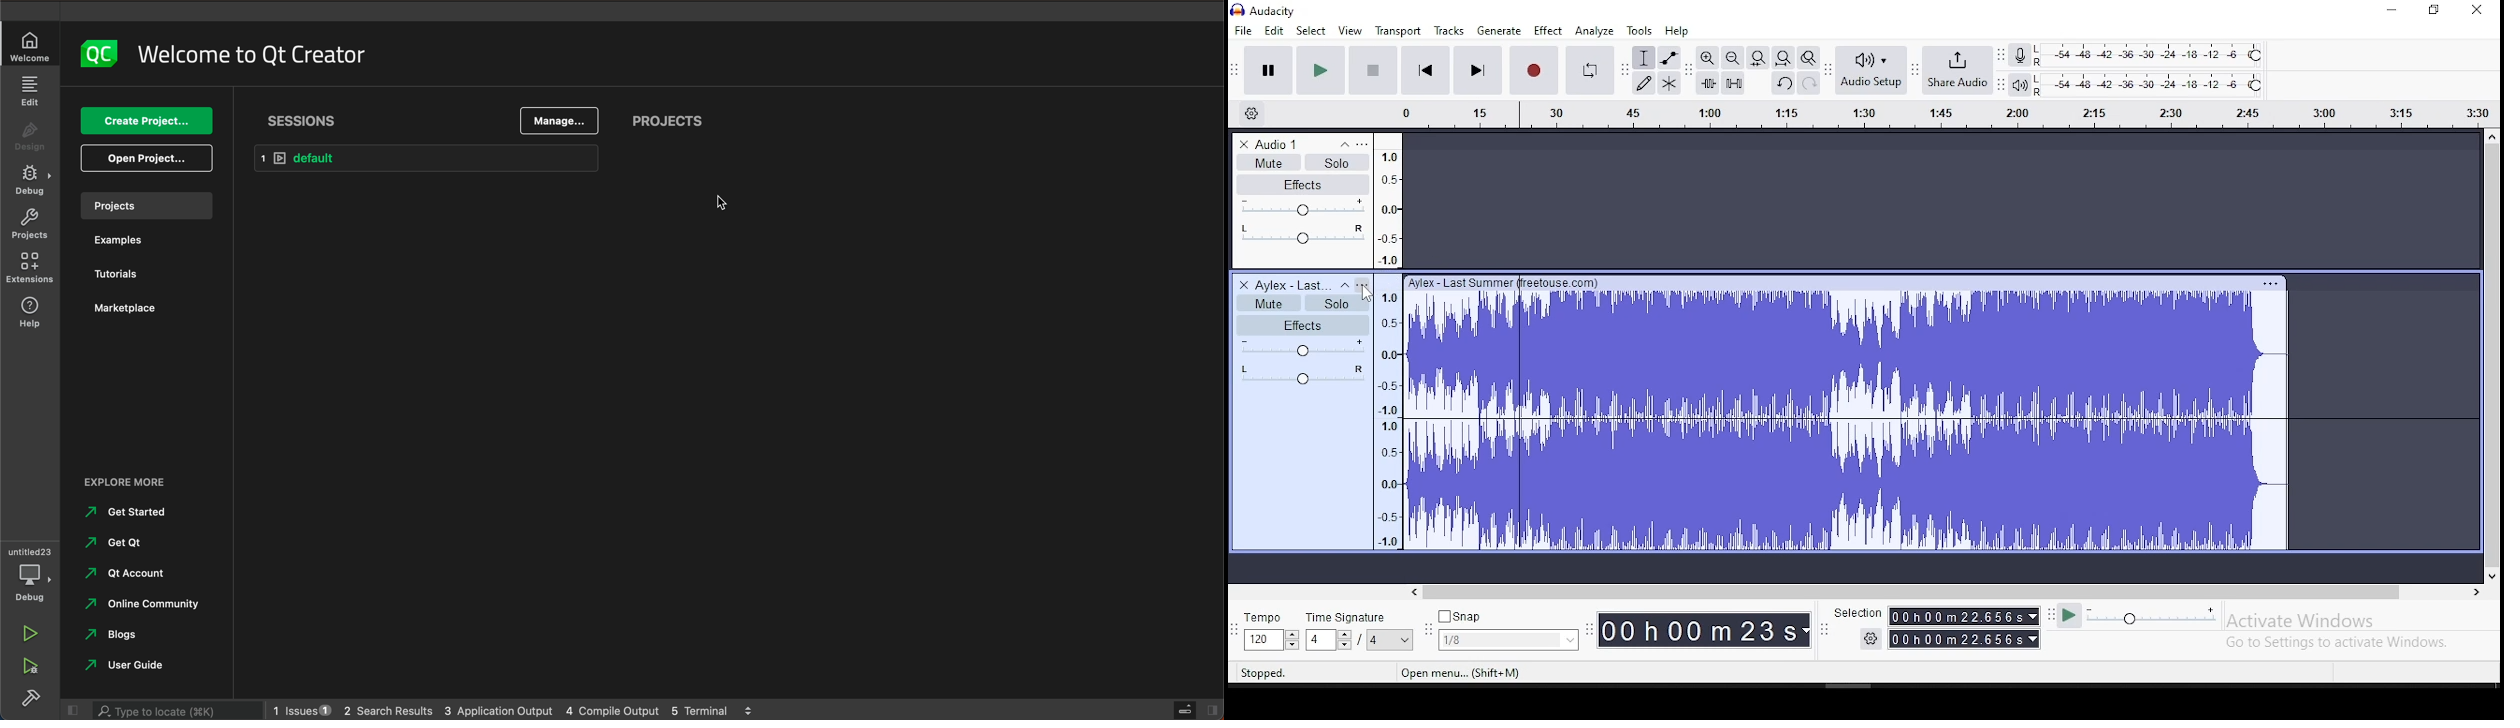  I want to click on mute, so click(1267, 302).